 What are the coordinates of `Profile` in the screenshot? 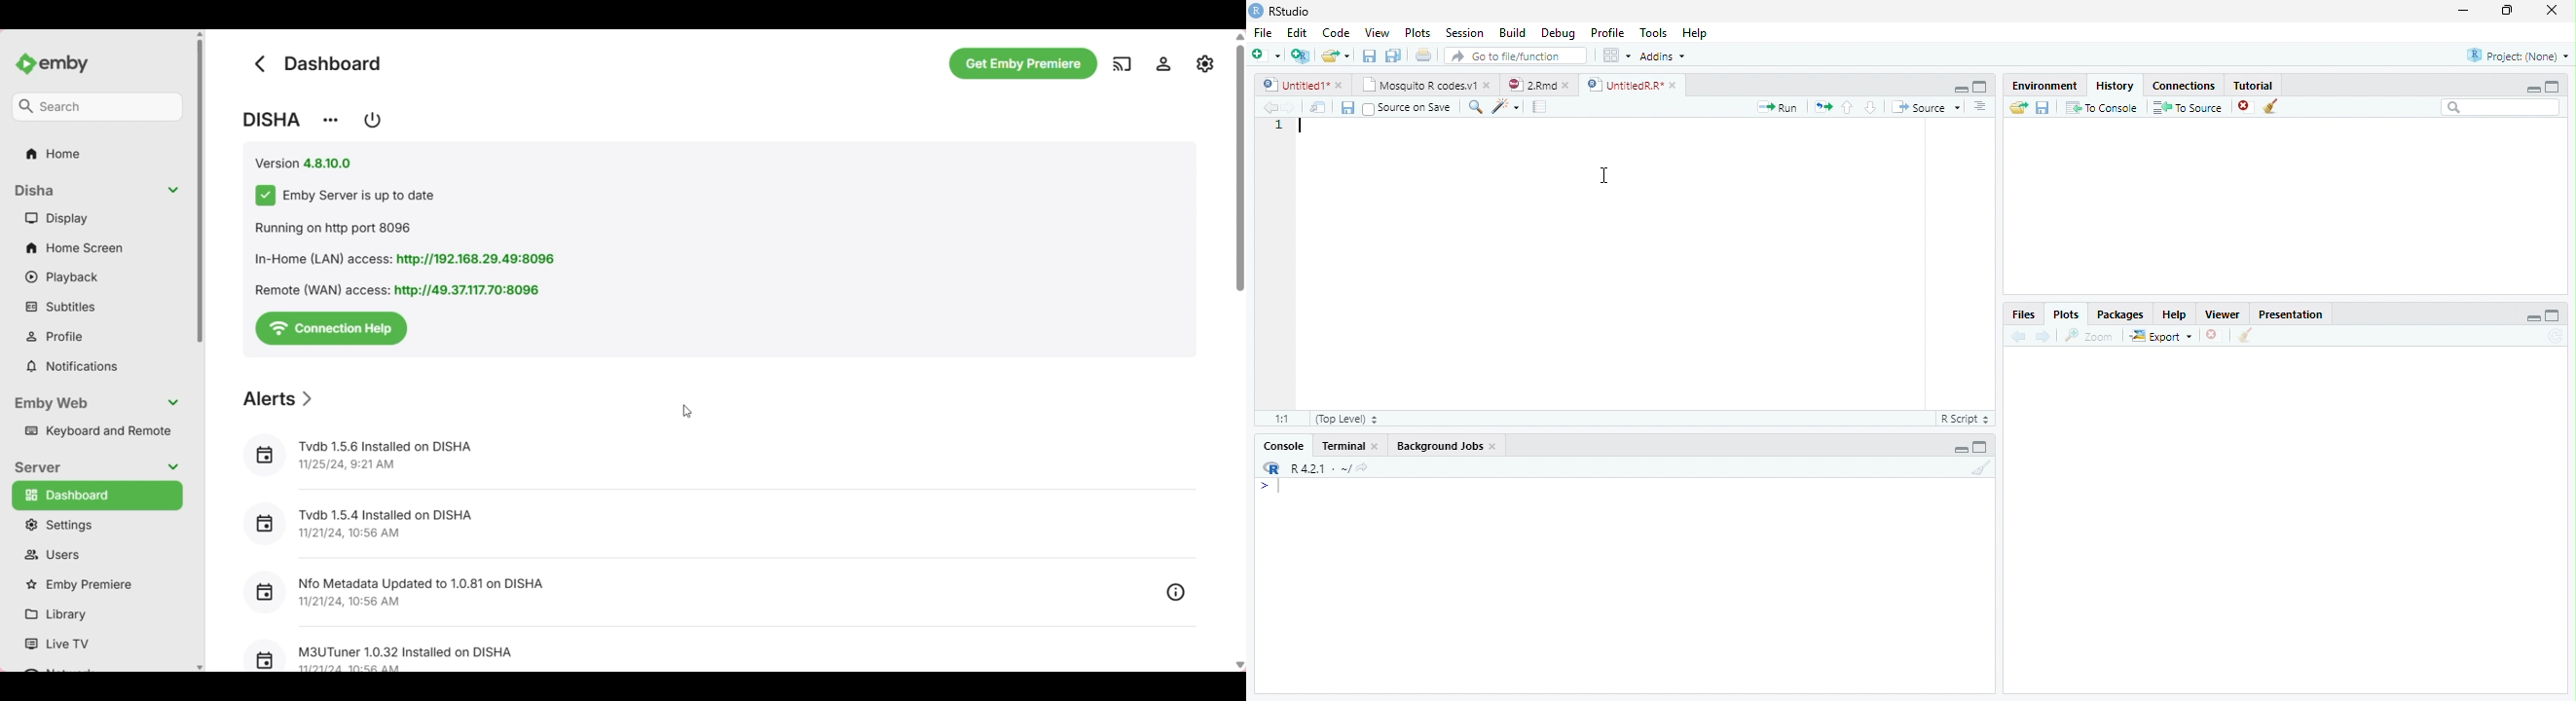 It's located at (1608, 33).